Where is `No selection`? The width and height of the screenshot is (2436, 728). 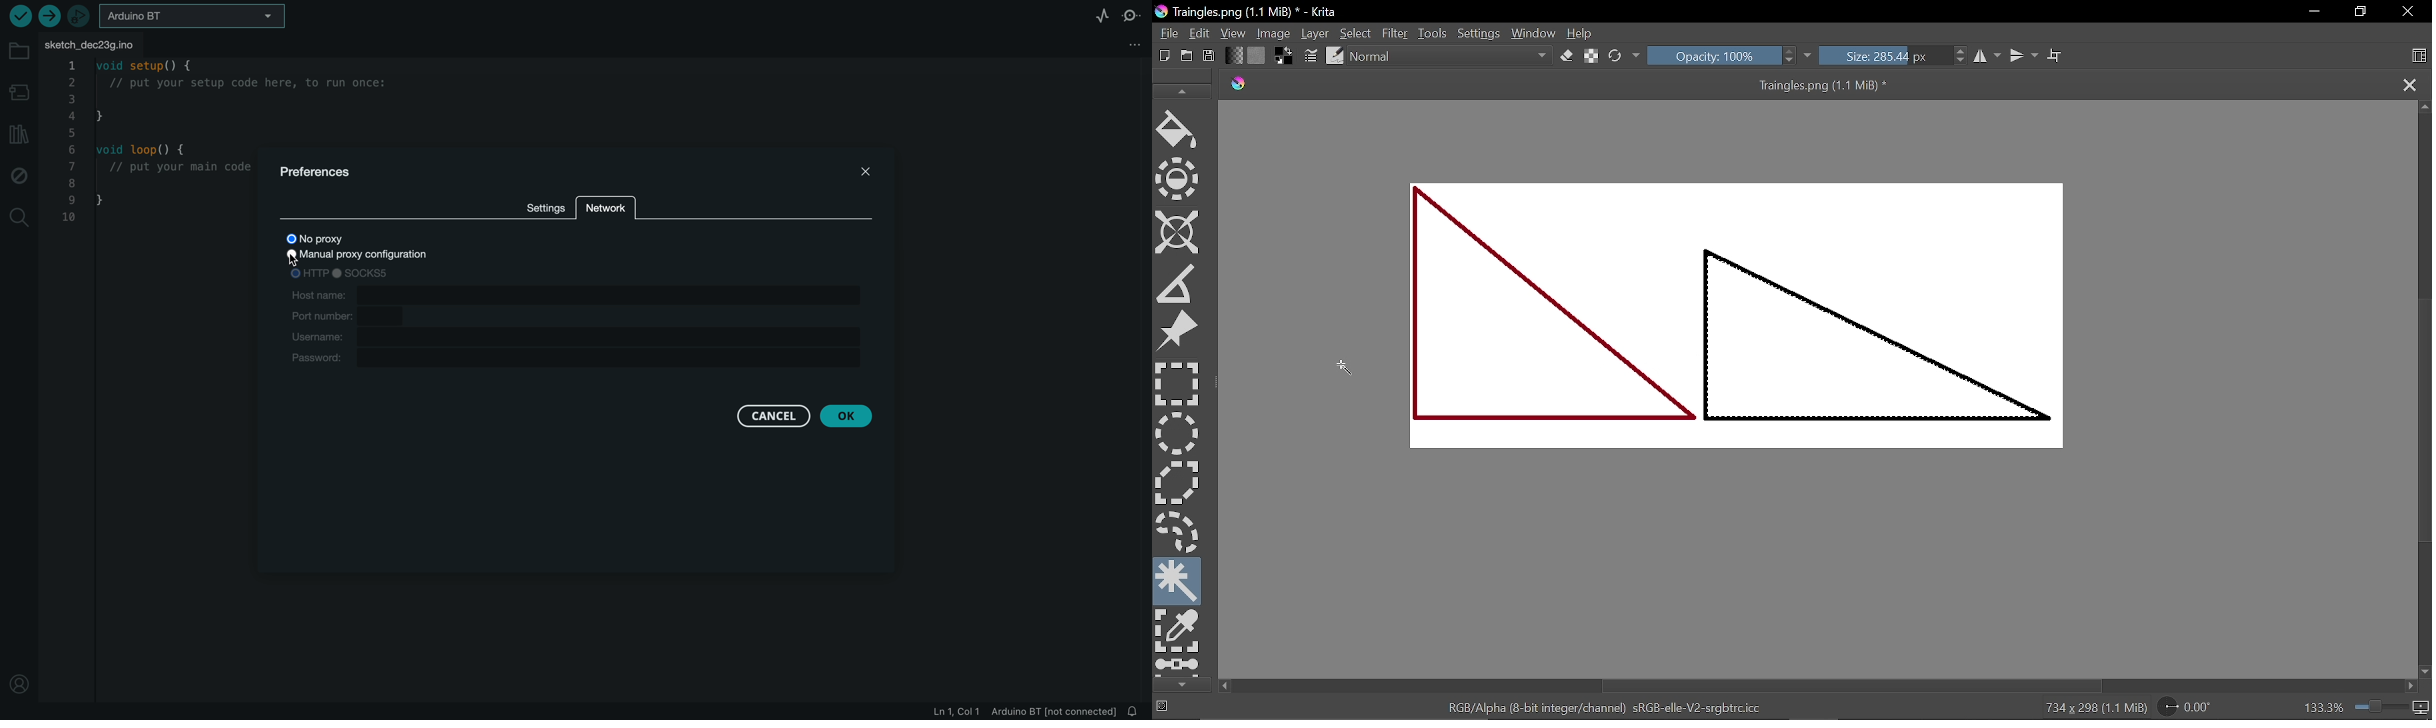
No selection is located at coordinates (1163, 708).